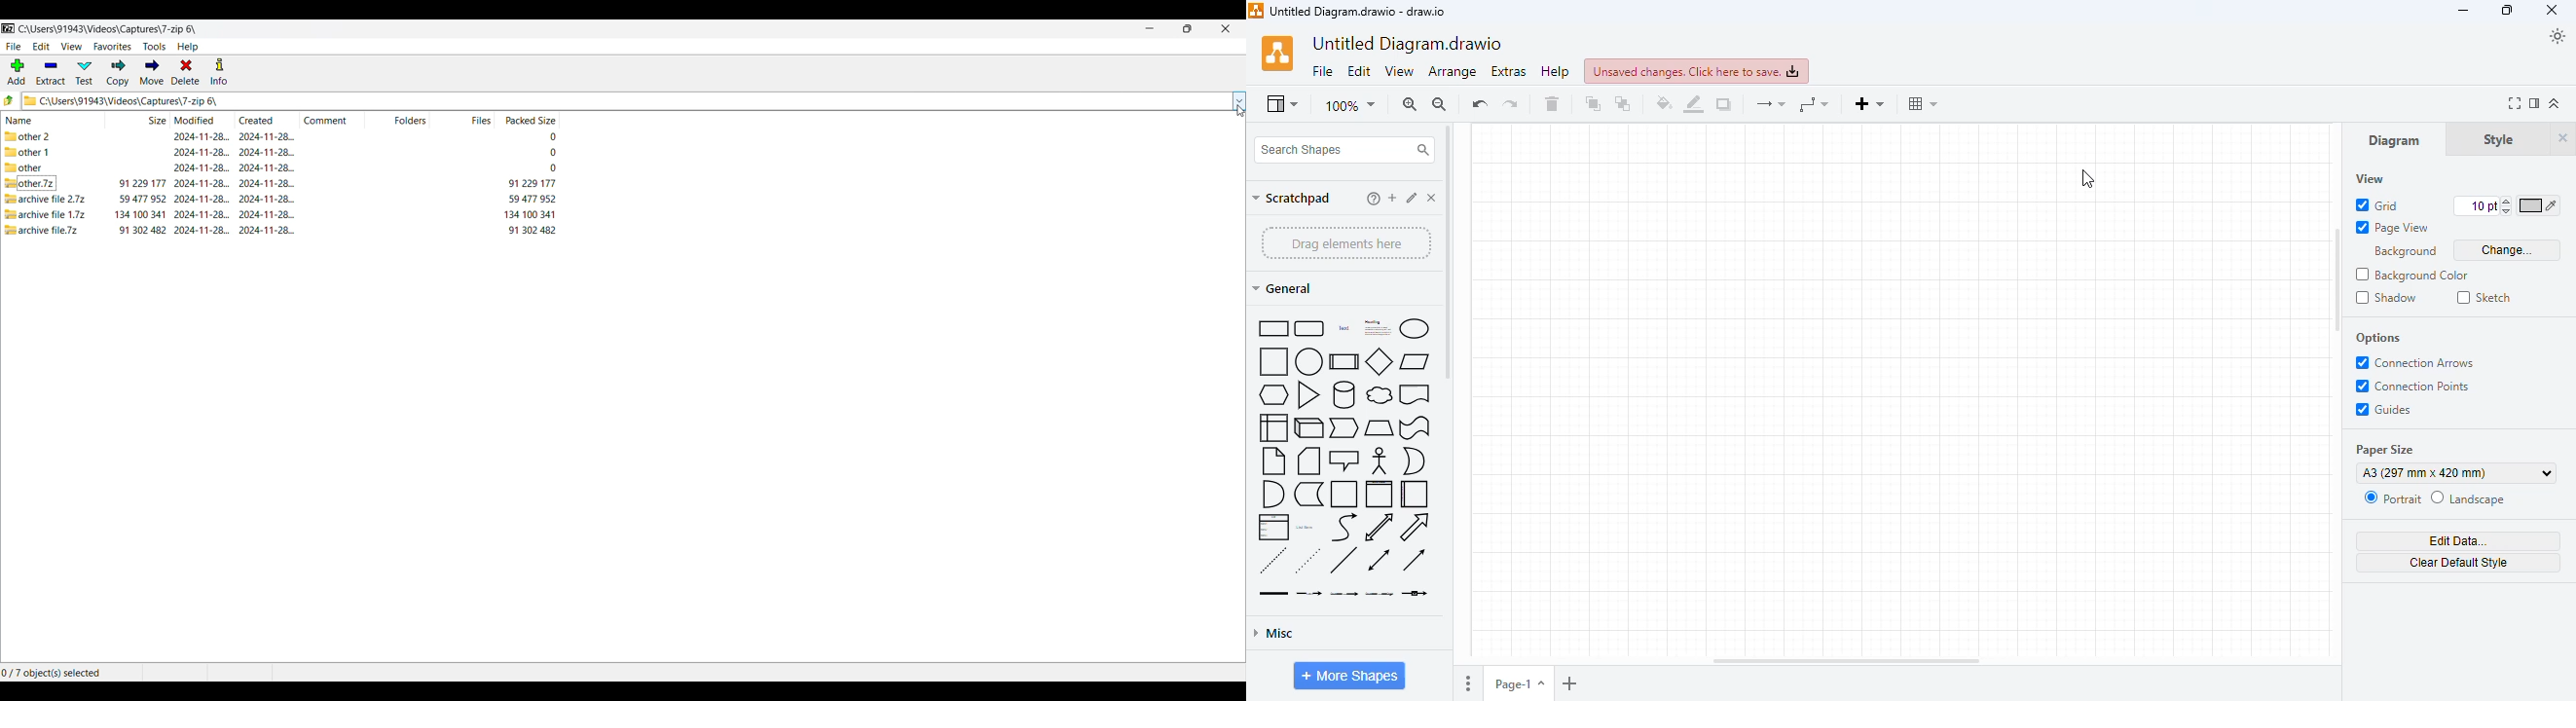  I want to click on card, so click(1307, 461).